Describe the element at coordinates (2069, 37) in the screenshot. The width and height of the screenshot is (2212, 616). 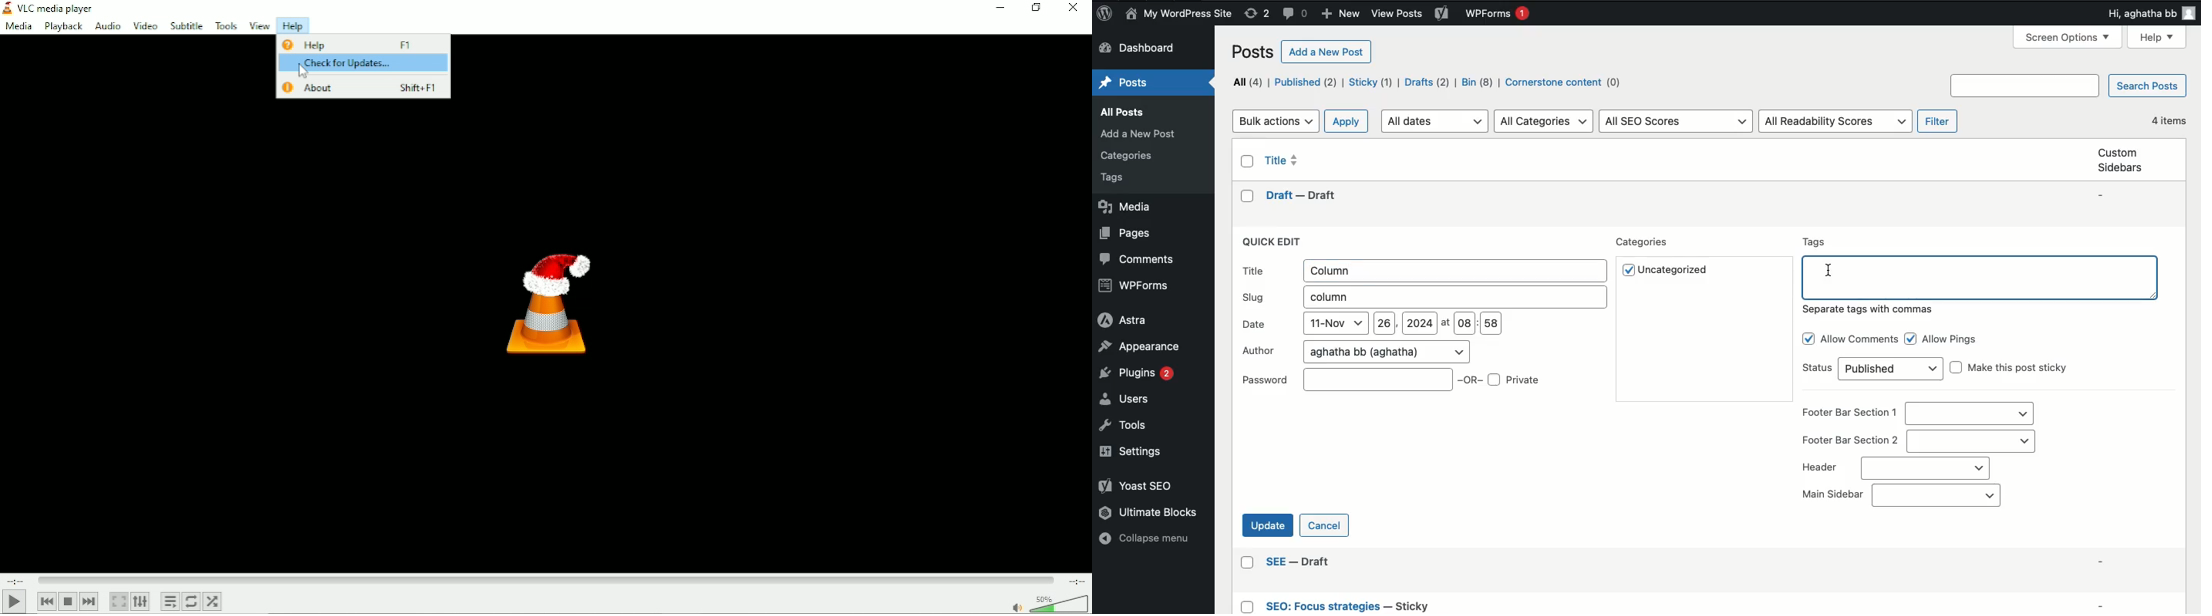
I see `screen options` at that location.